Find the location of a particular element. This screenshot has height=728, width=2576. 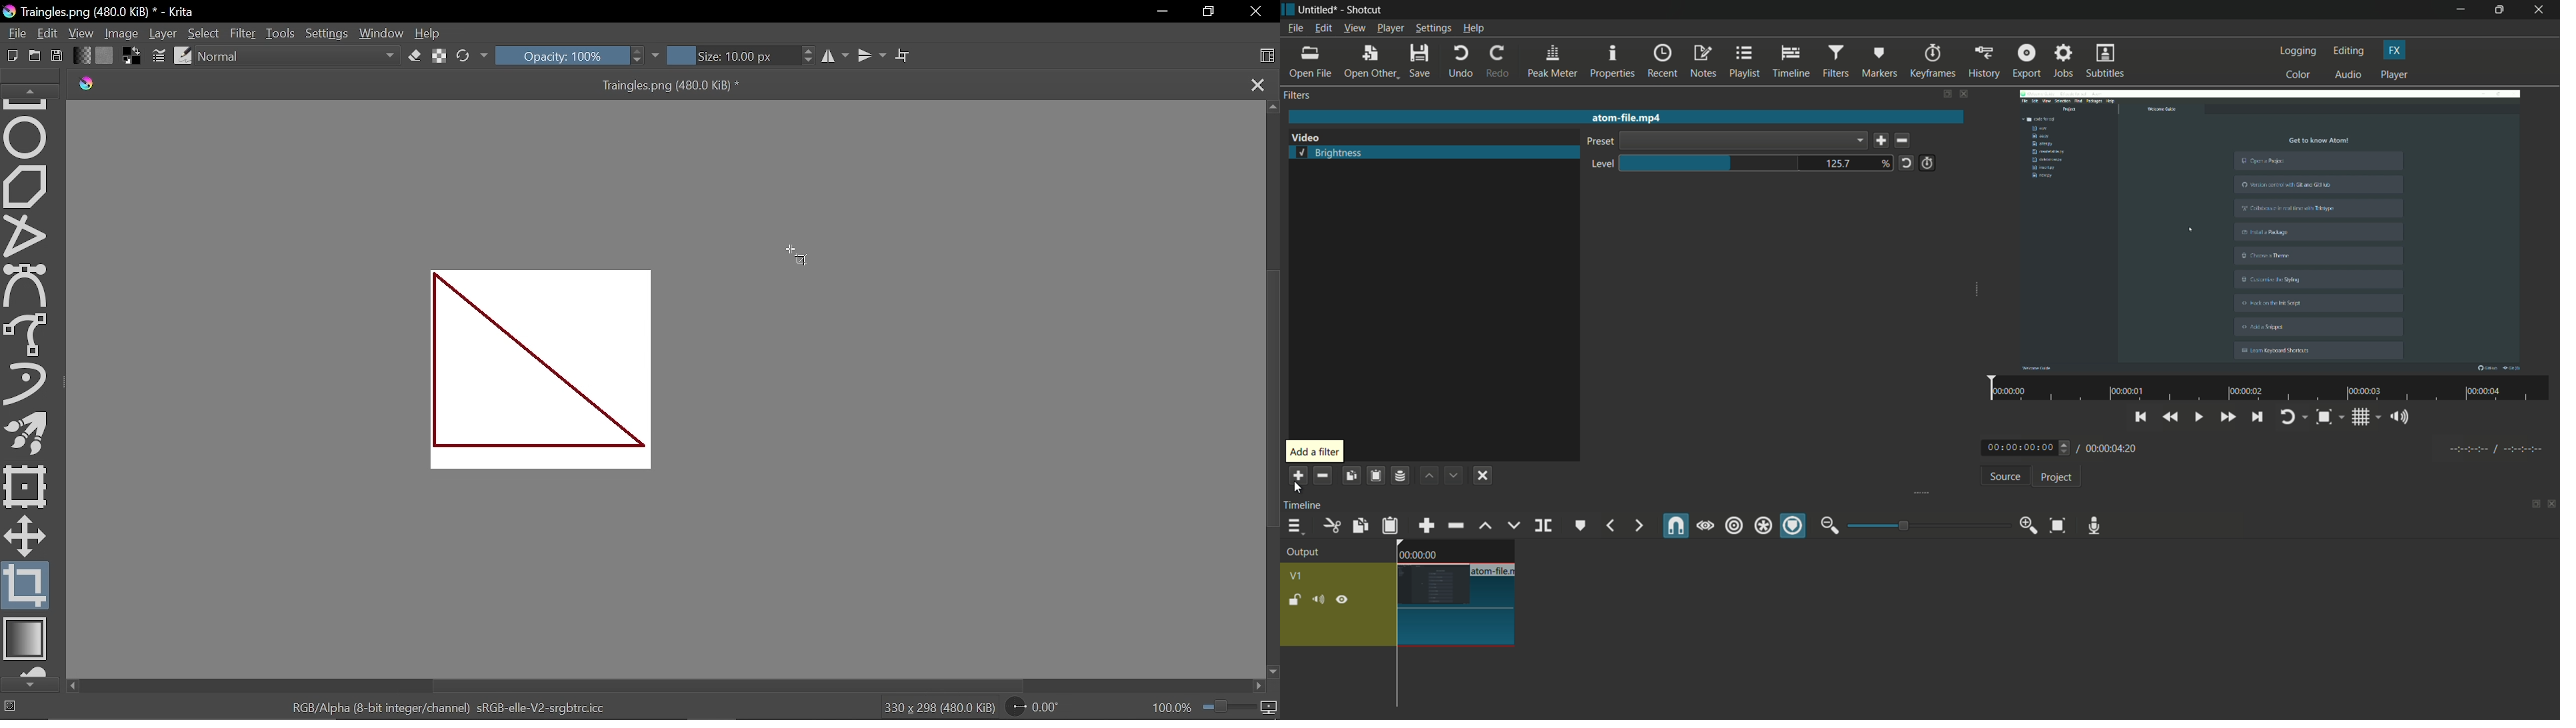

output is located at coordinates (1307, 553).